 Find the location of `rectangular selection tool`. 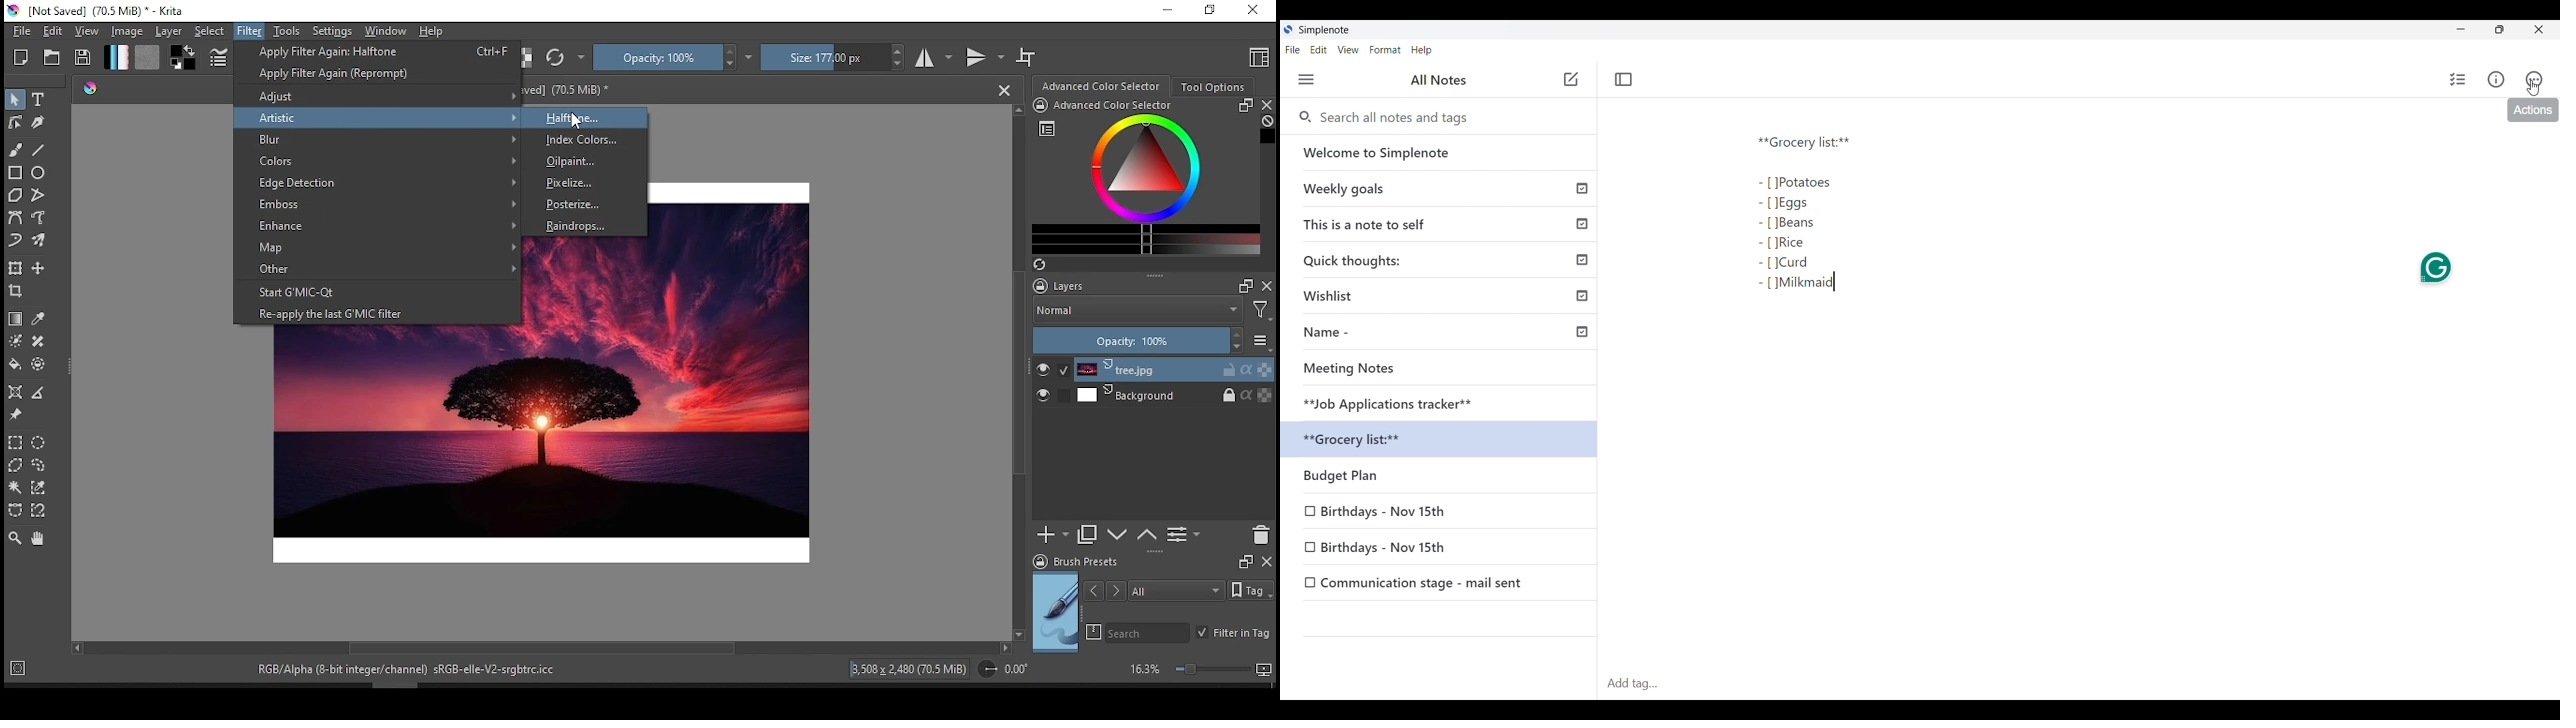

rectangular selection tool is located at coordinates (16, 443).